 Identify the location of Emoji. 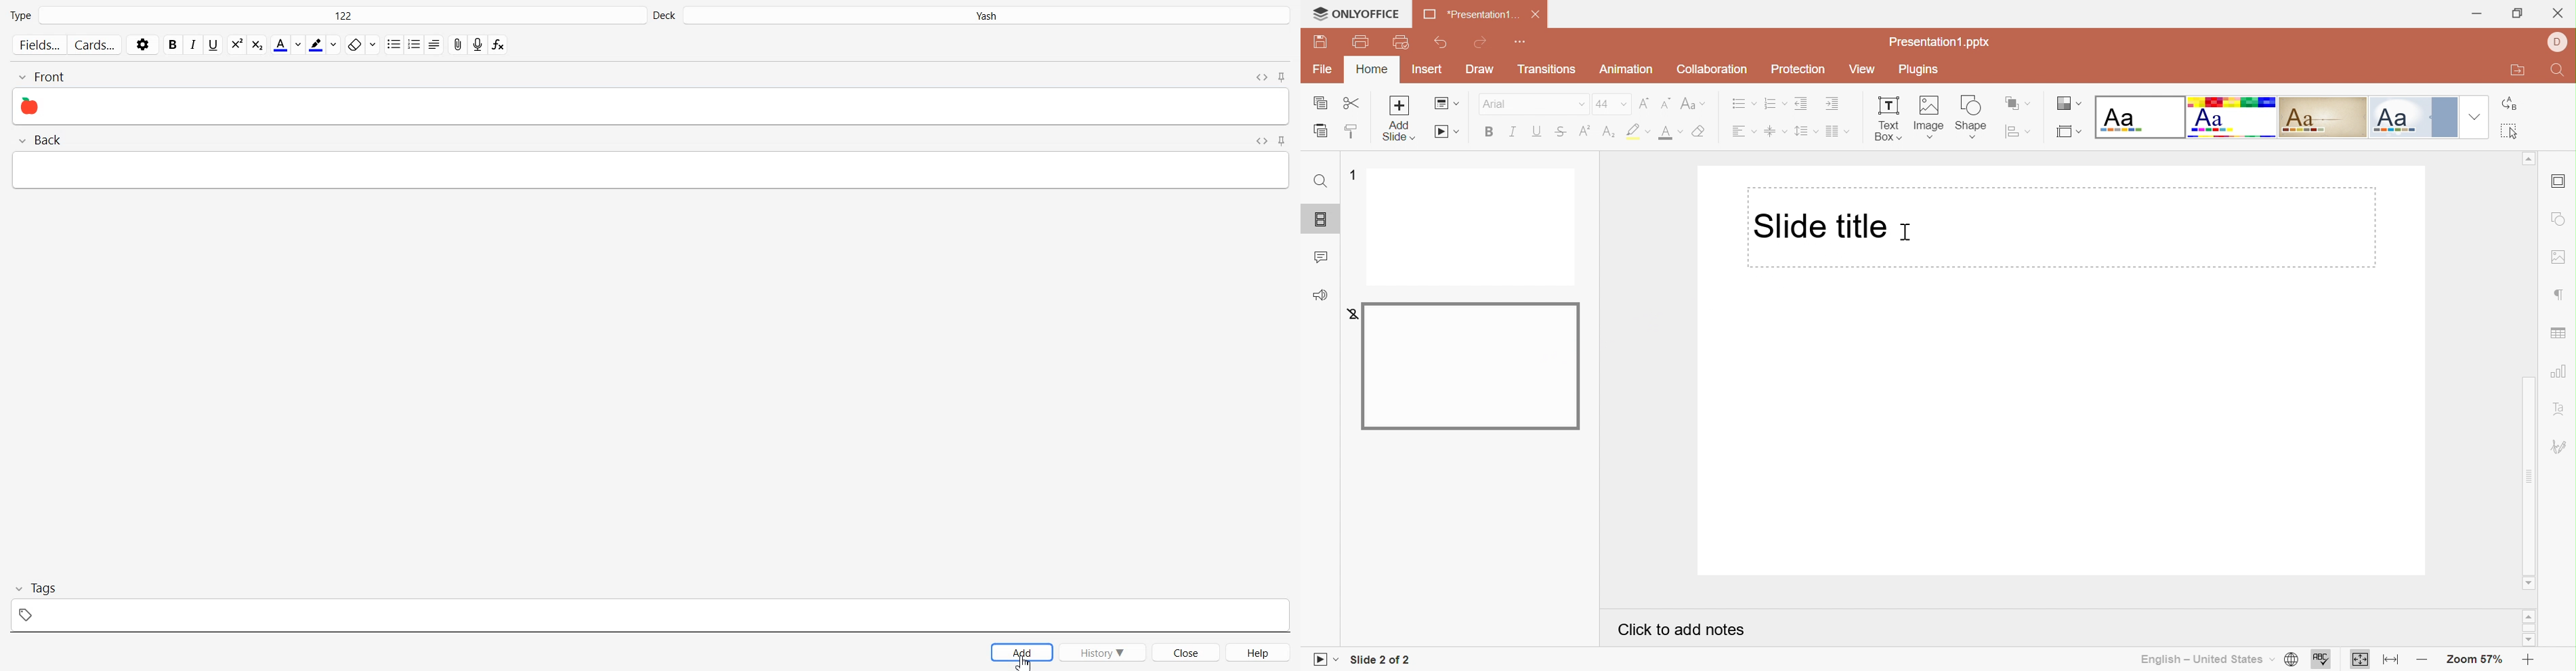
(1026, 662).